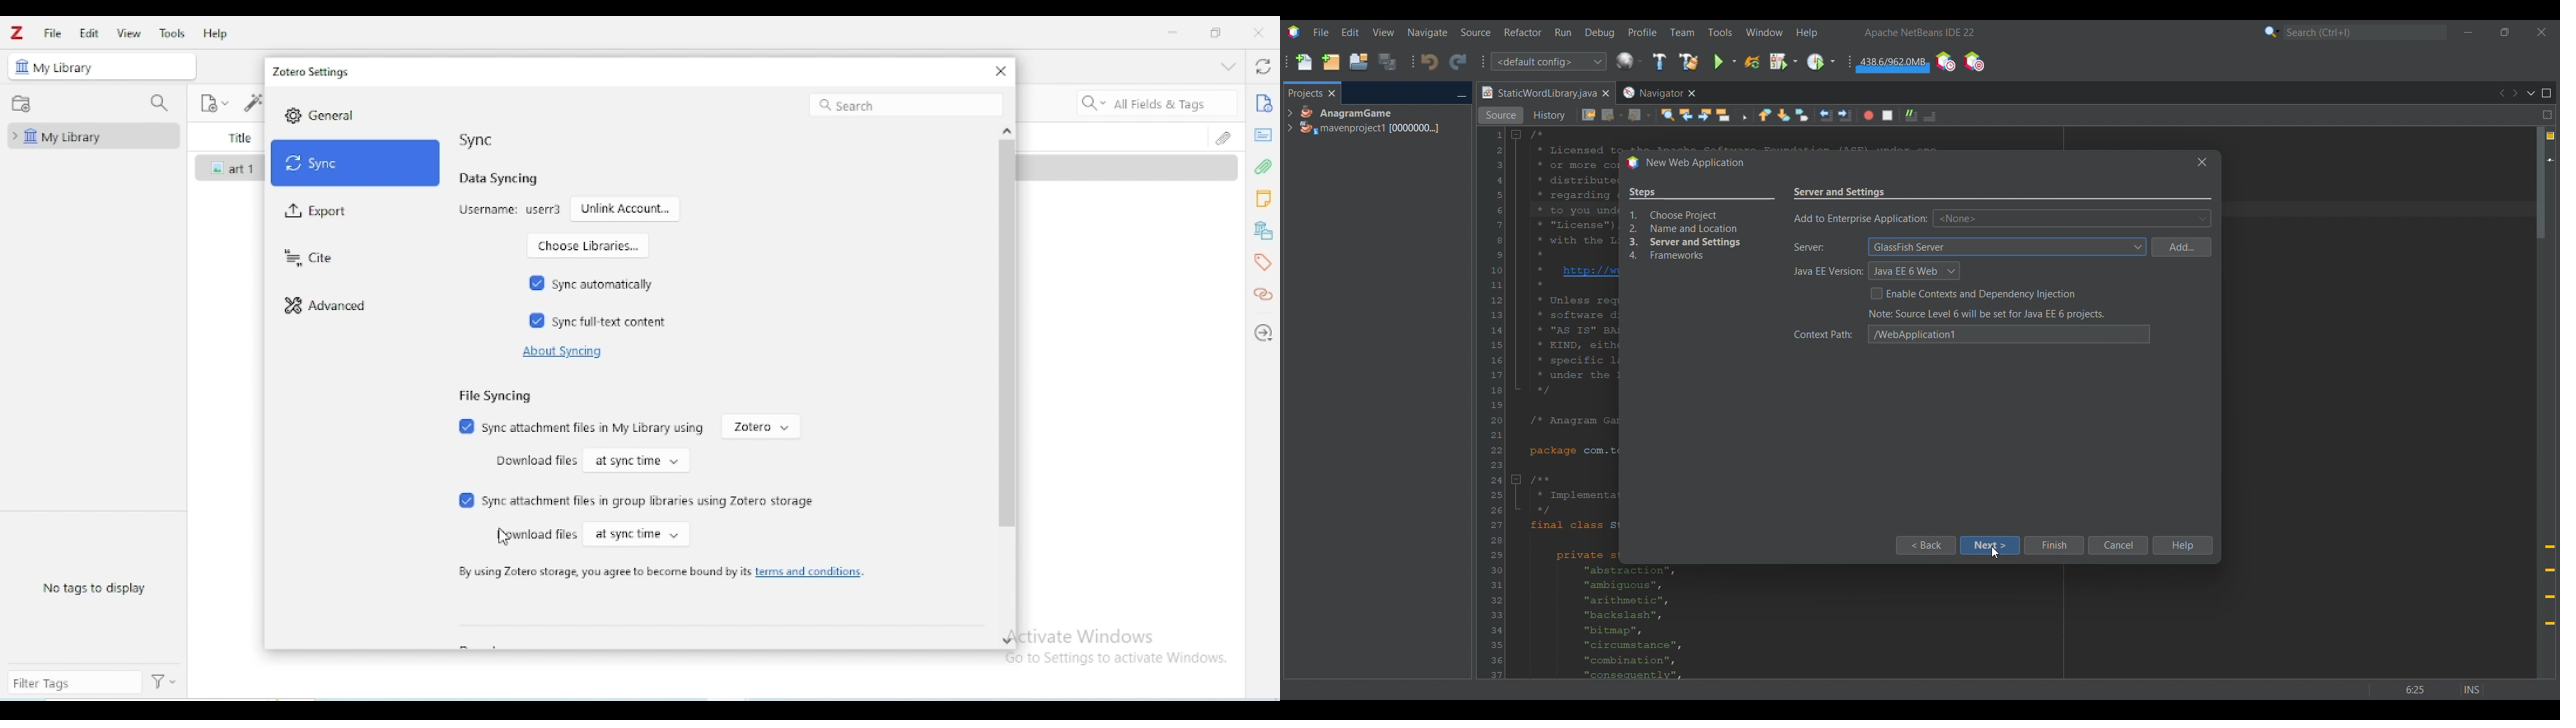 The width and height of the screenshot is (2576, 728). I want to click on View menu, so click(1383, 32).